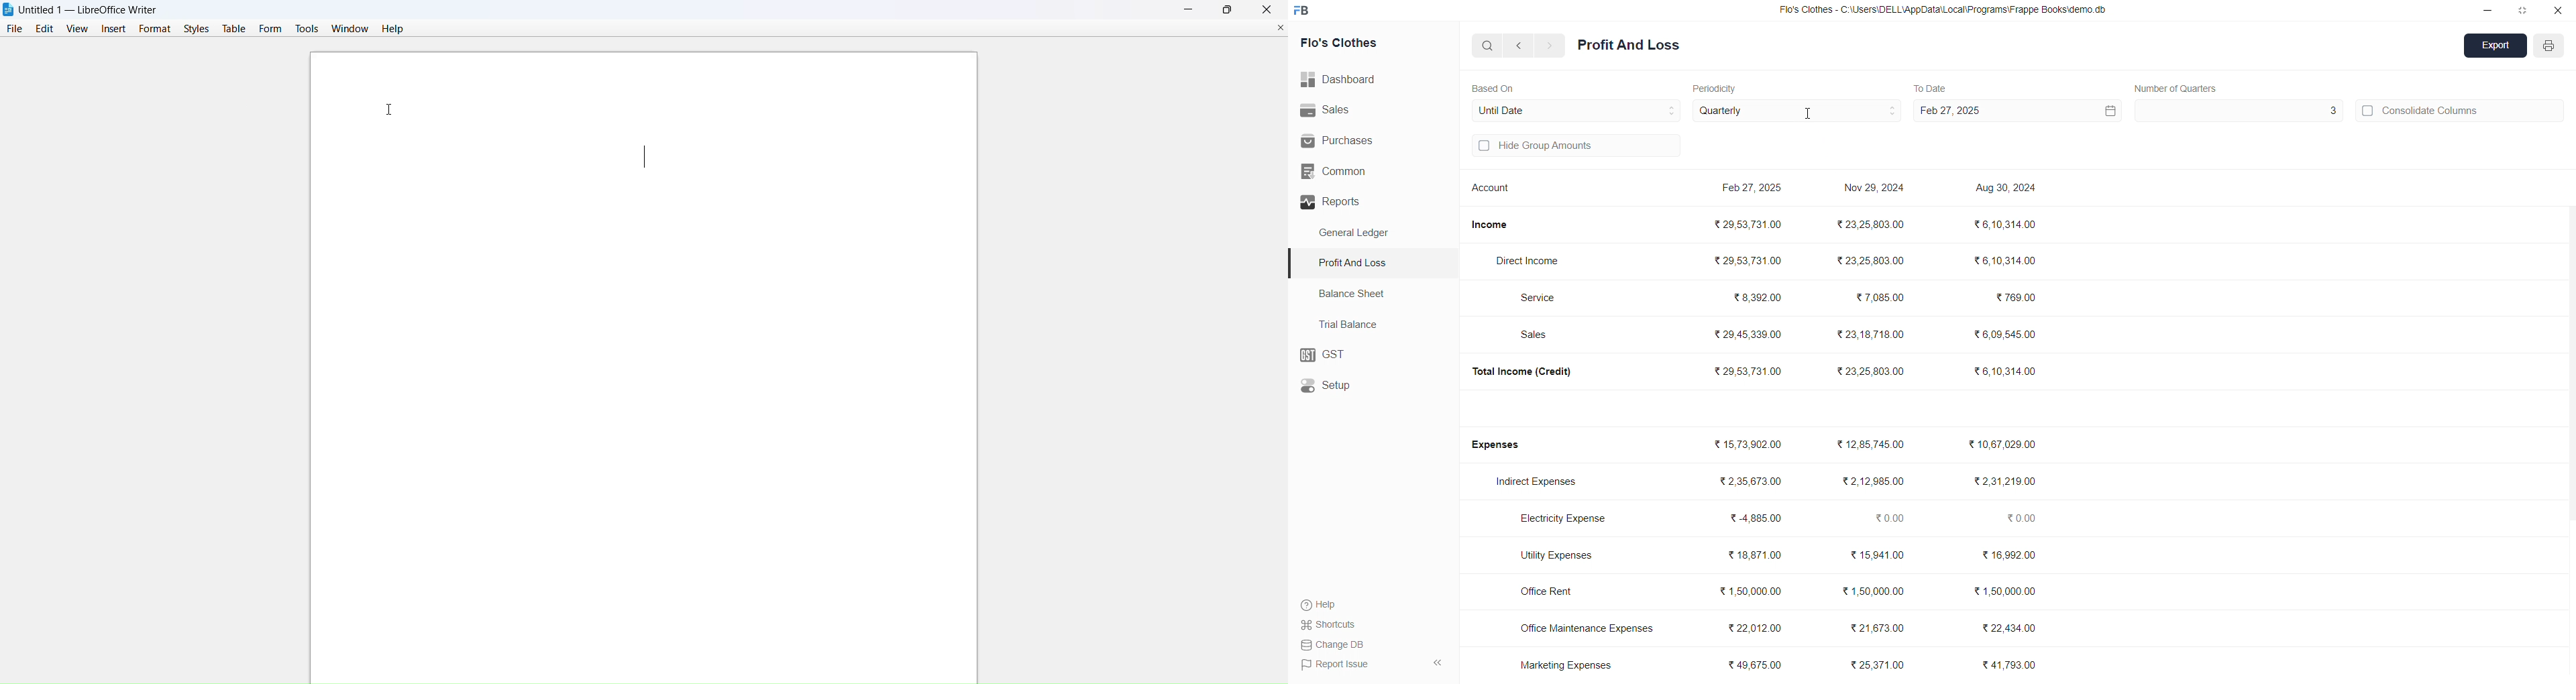 The height and width of the screenshot is (700, 2576). What do you see at coordinates (1587, 628) in the screenshot?
I see `Office Maintenance Expenses` at bounding box center [1587, 628].